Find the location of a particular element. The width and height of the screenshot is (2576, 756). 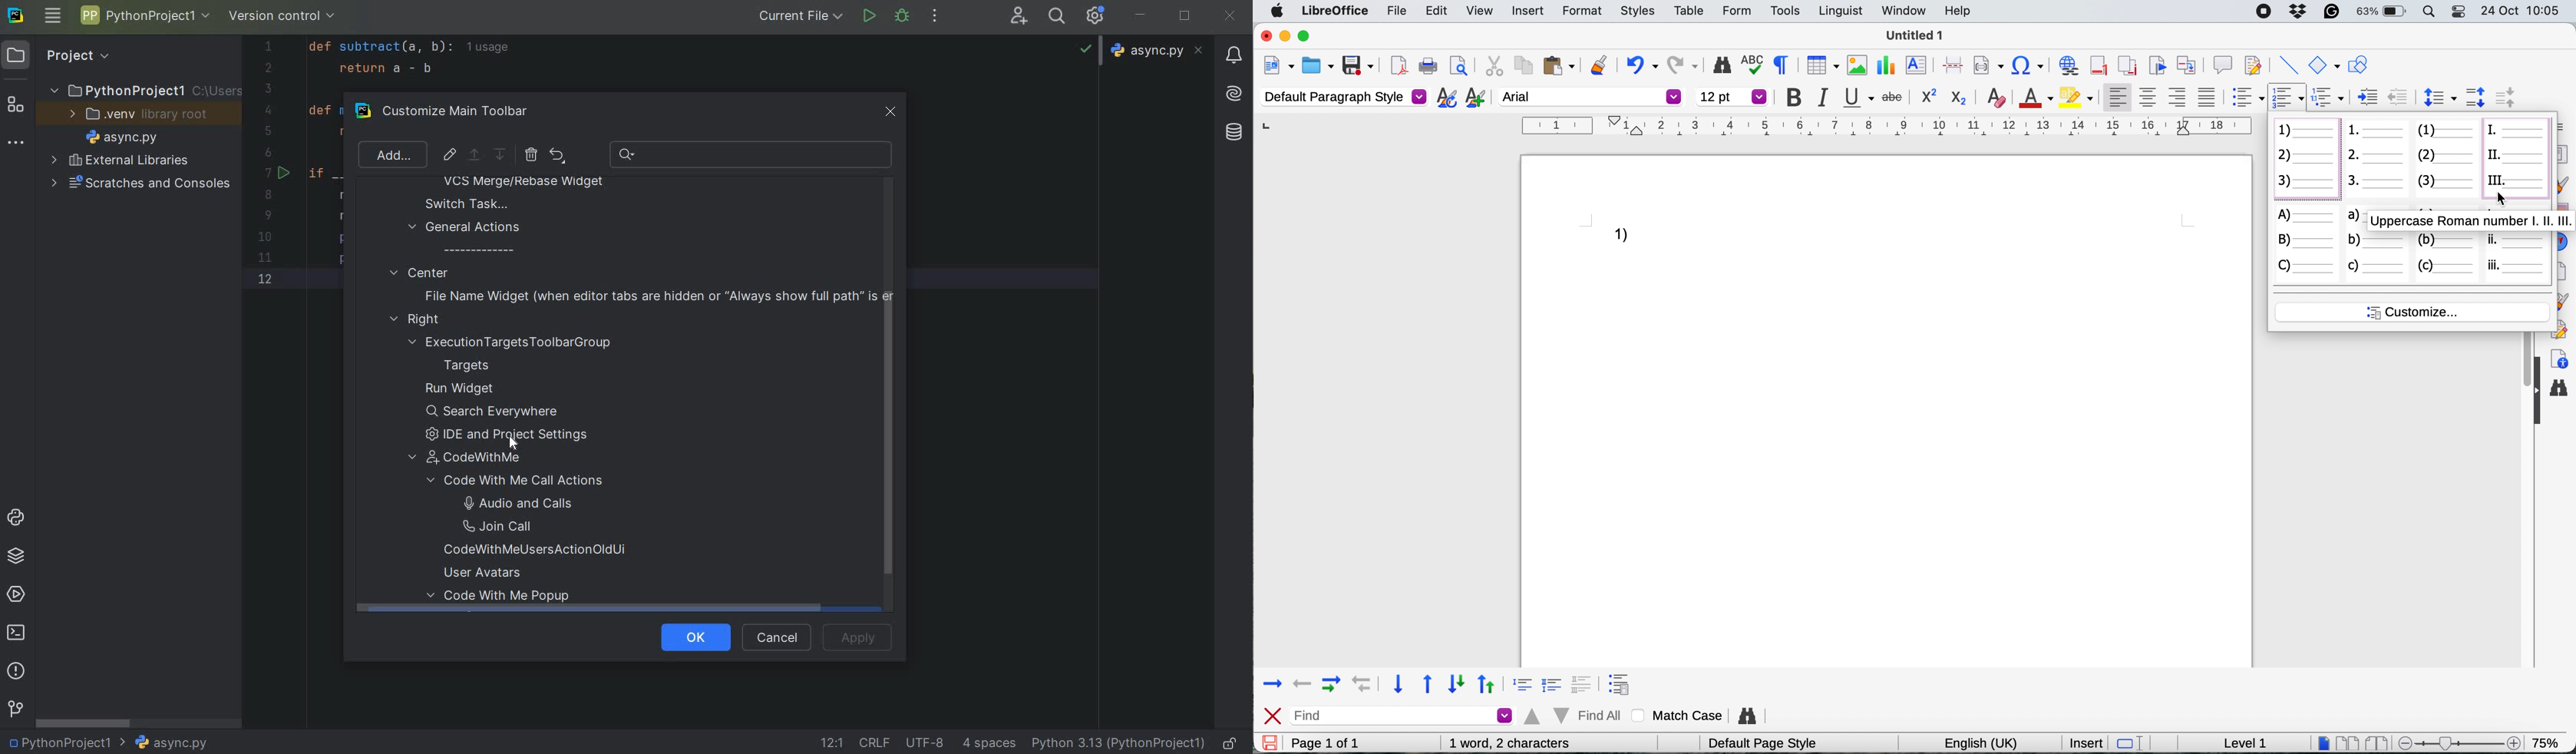

cursor is located at coordinates (2501, 198).